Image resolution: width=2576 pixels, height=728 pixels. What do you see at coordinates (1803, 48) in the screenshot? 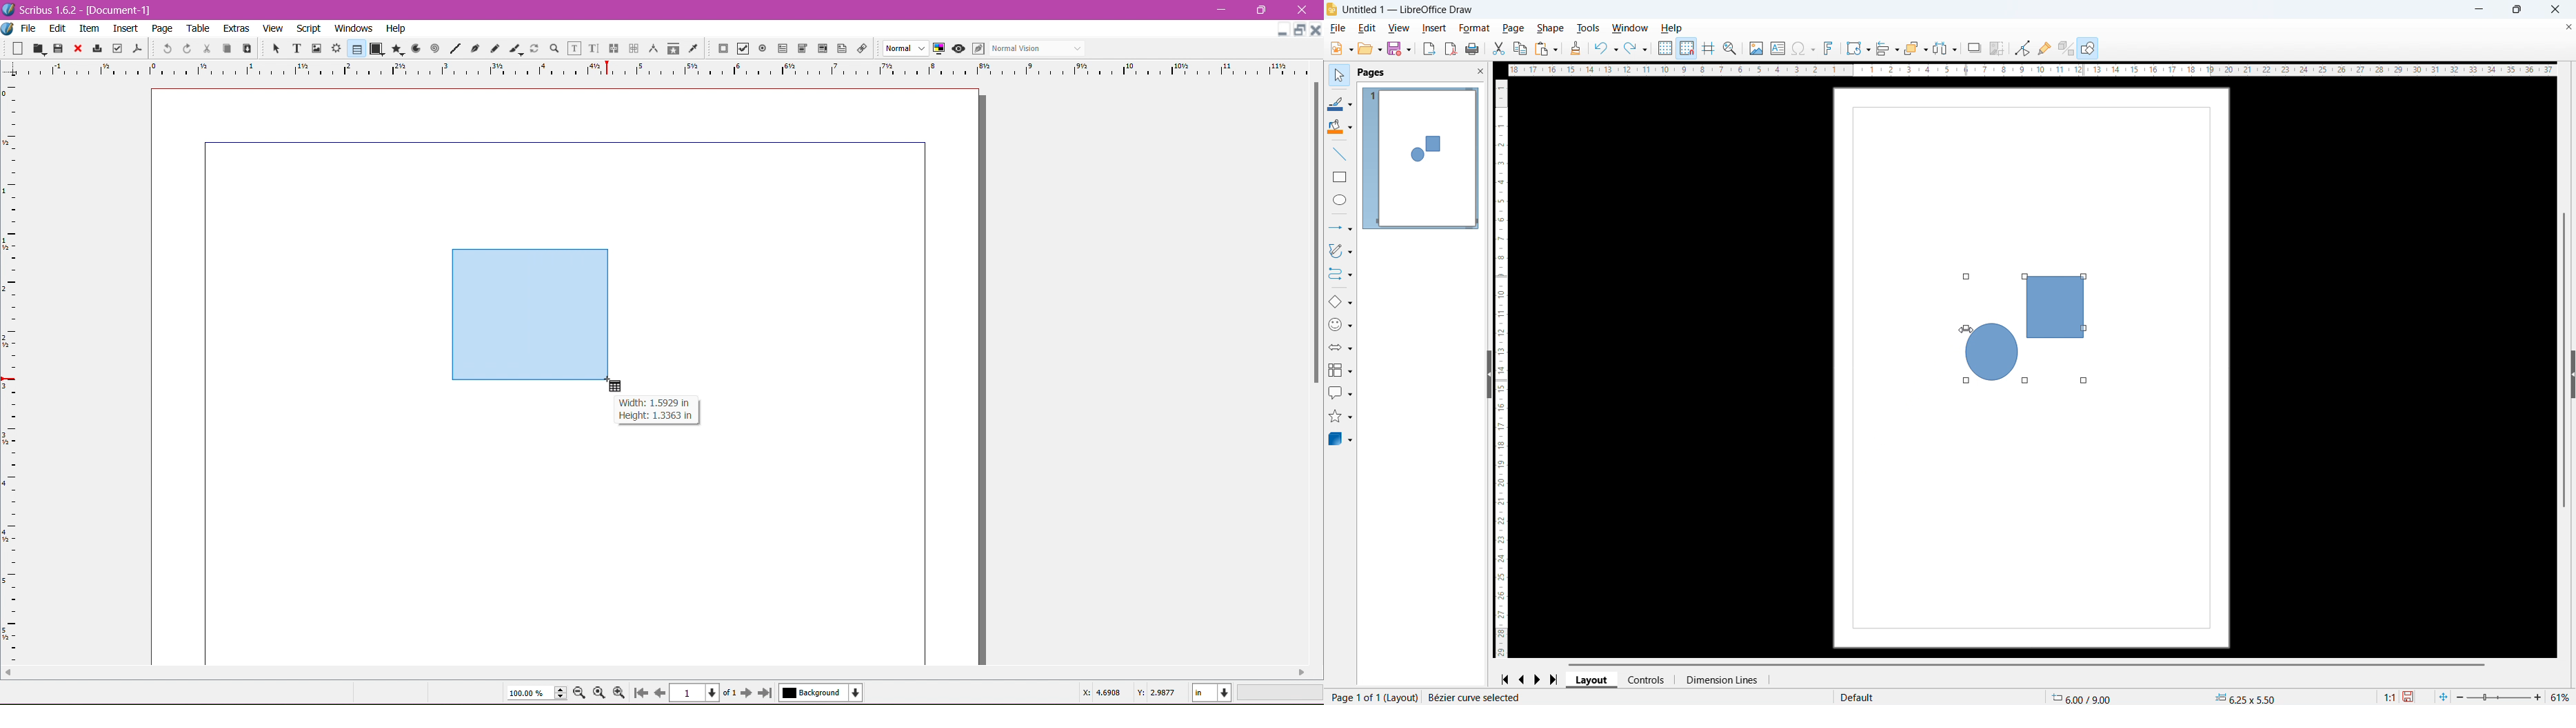
I see `Insert symbols ` at bounding box center [1803, 48].